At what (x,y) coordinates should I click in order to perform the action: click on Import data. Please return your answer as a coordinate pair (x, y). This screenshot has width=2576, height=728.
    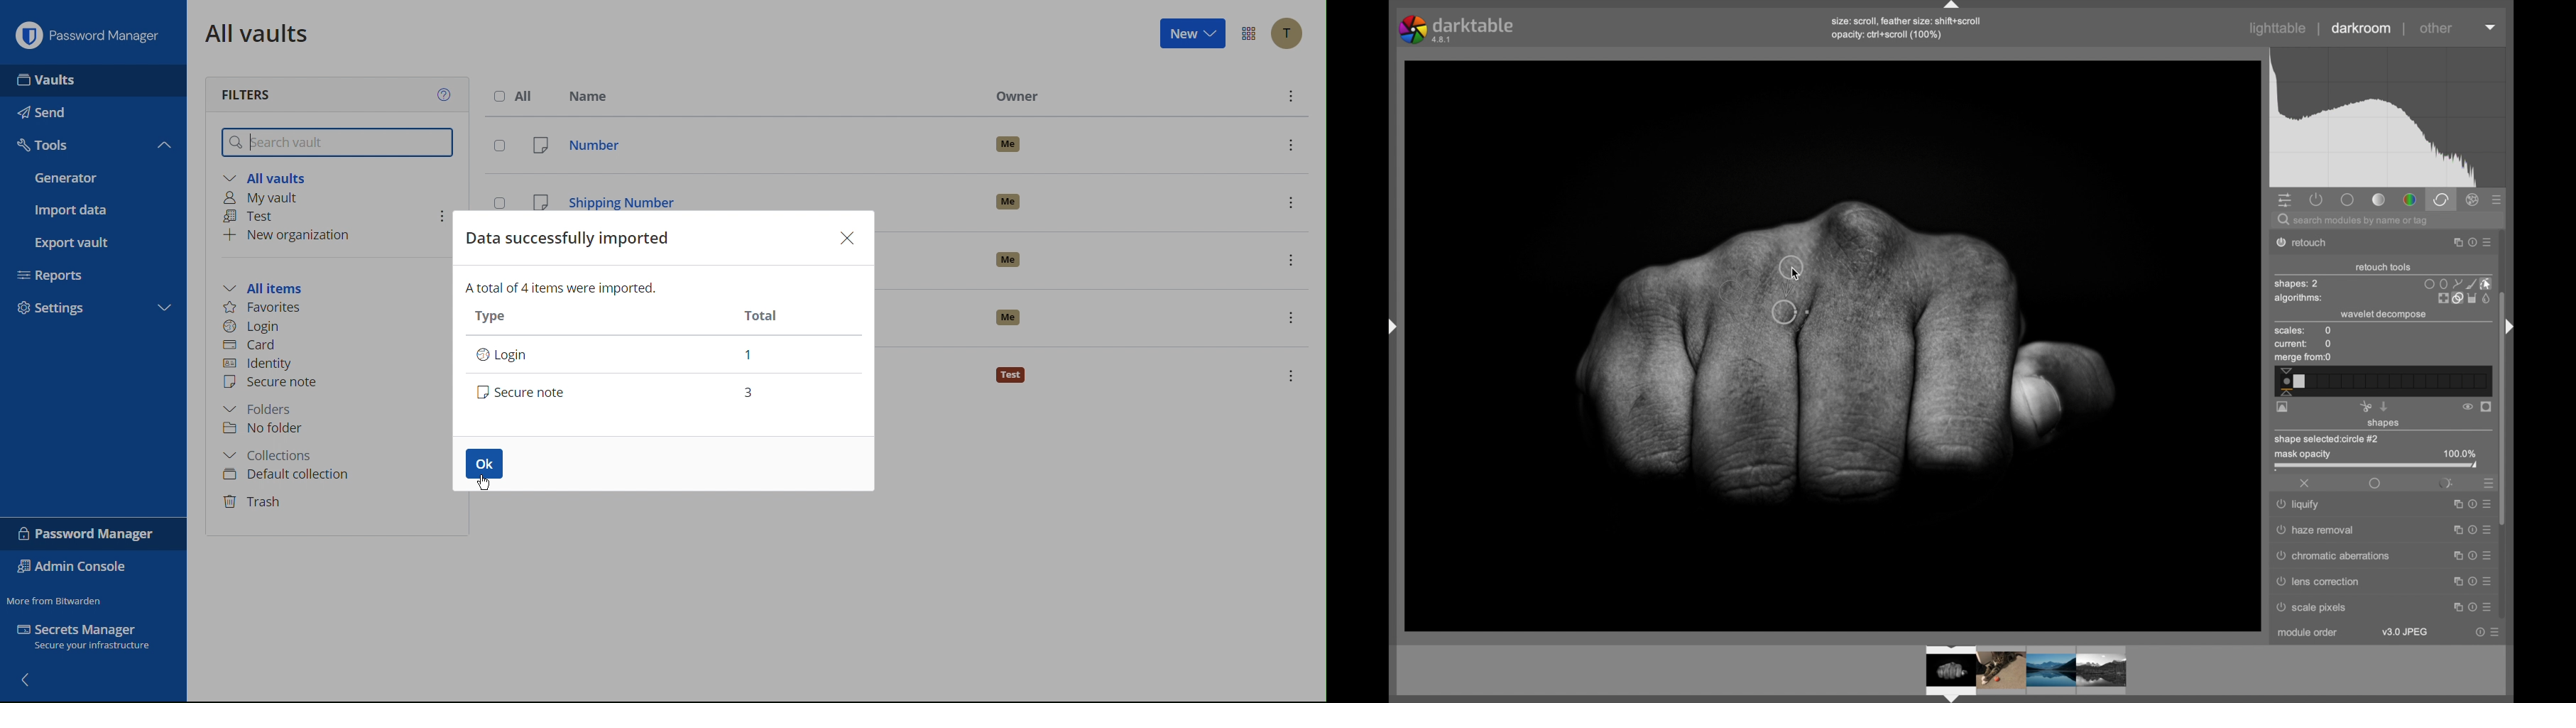
    Looking at the image, I should click on (92, 210).